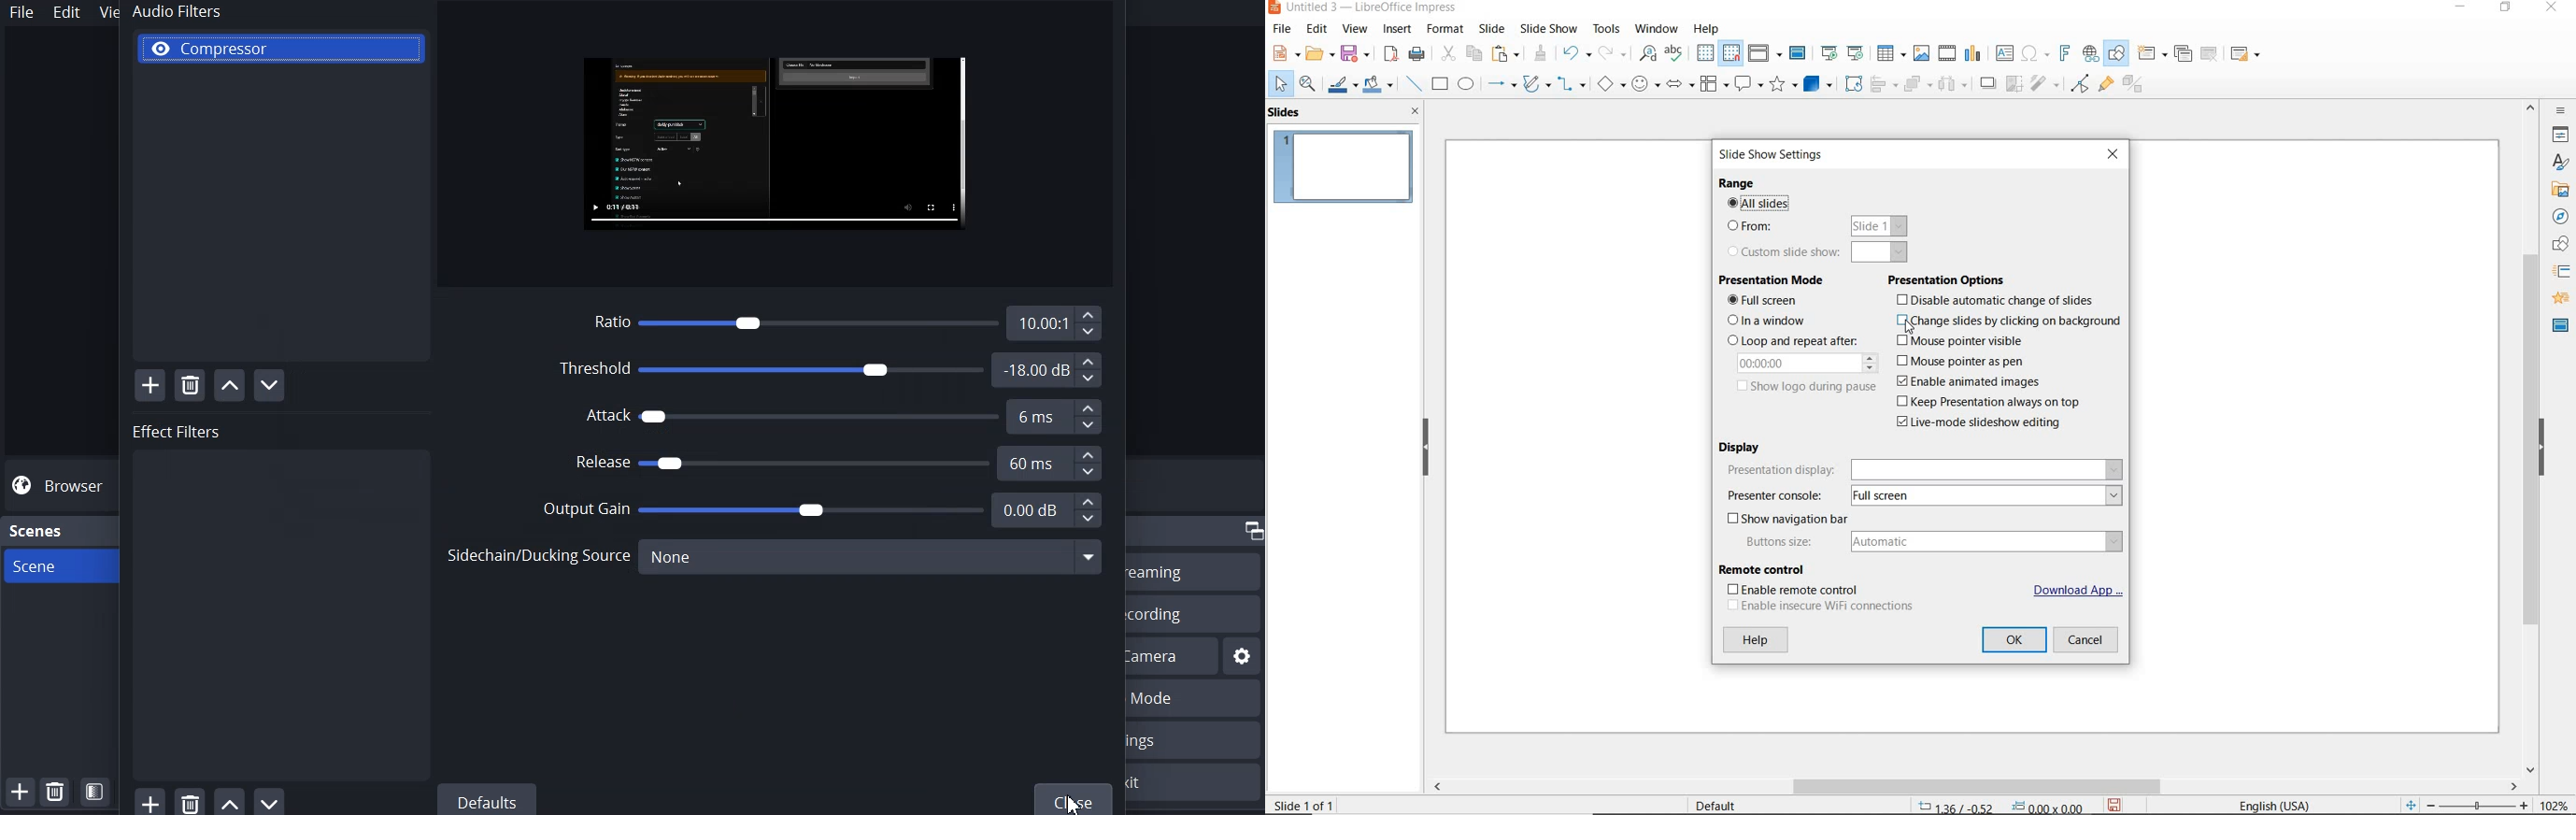 The height and width of the screenshot is (840, 2576). Describe the element at coordinates (1820, 608) in the screenshot. I see `ENABLE INSEURE WIFI CONNECTIONS` at that location.